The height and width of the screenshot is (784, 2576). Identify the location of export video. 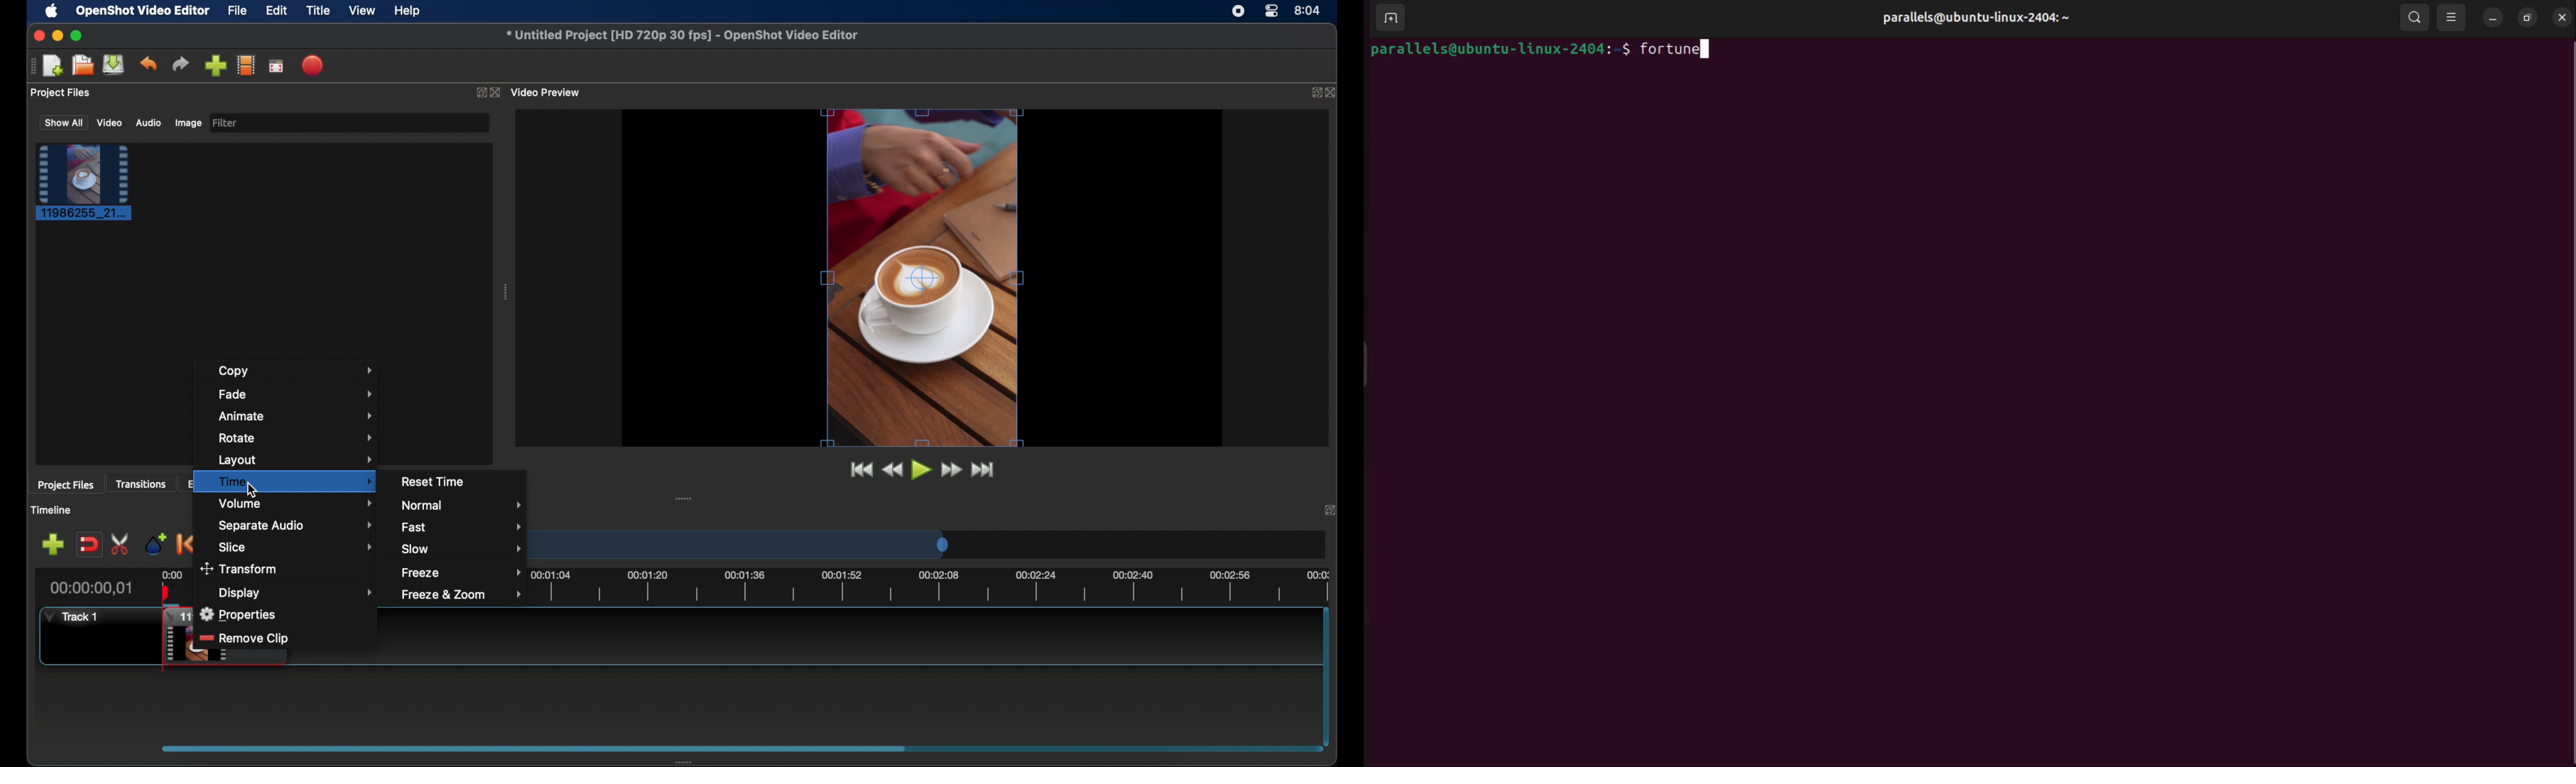
(314, 65).